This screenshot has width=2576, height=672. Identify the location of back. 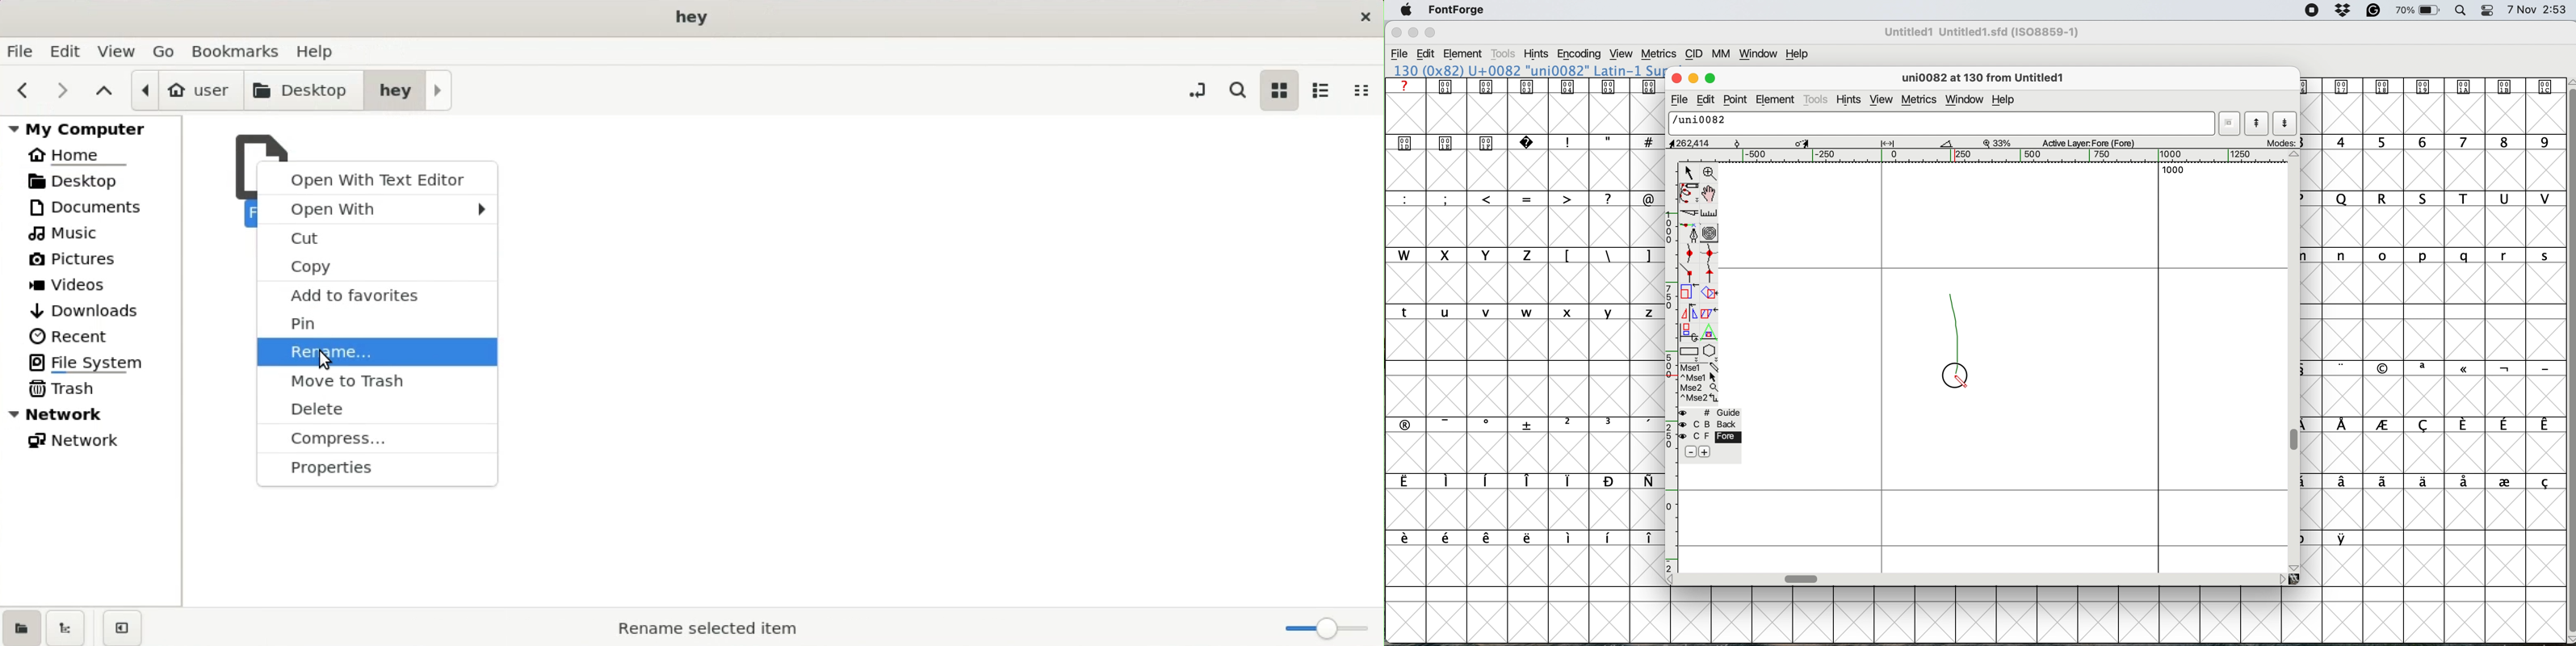
(1710, 424).